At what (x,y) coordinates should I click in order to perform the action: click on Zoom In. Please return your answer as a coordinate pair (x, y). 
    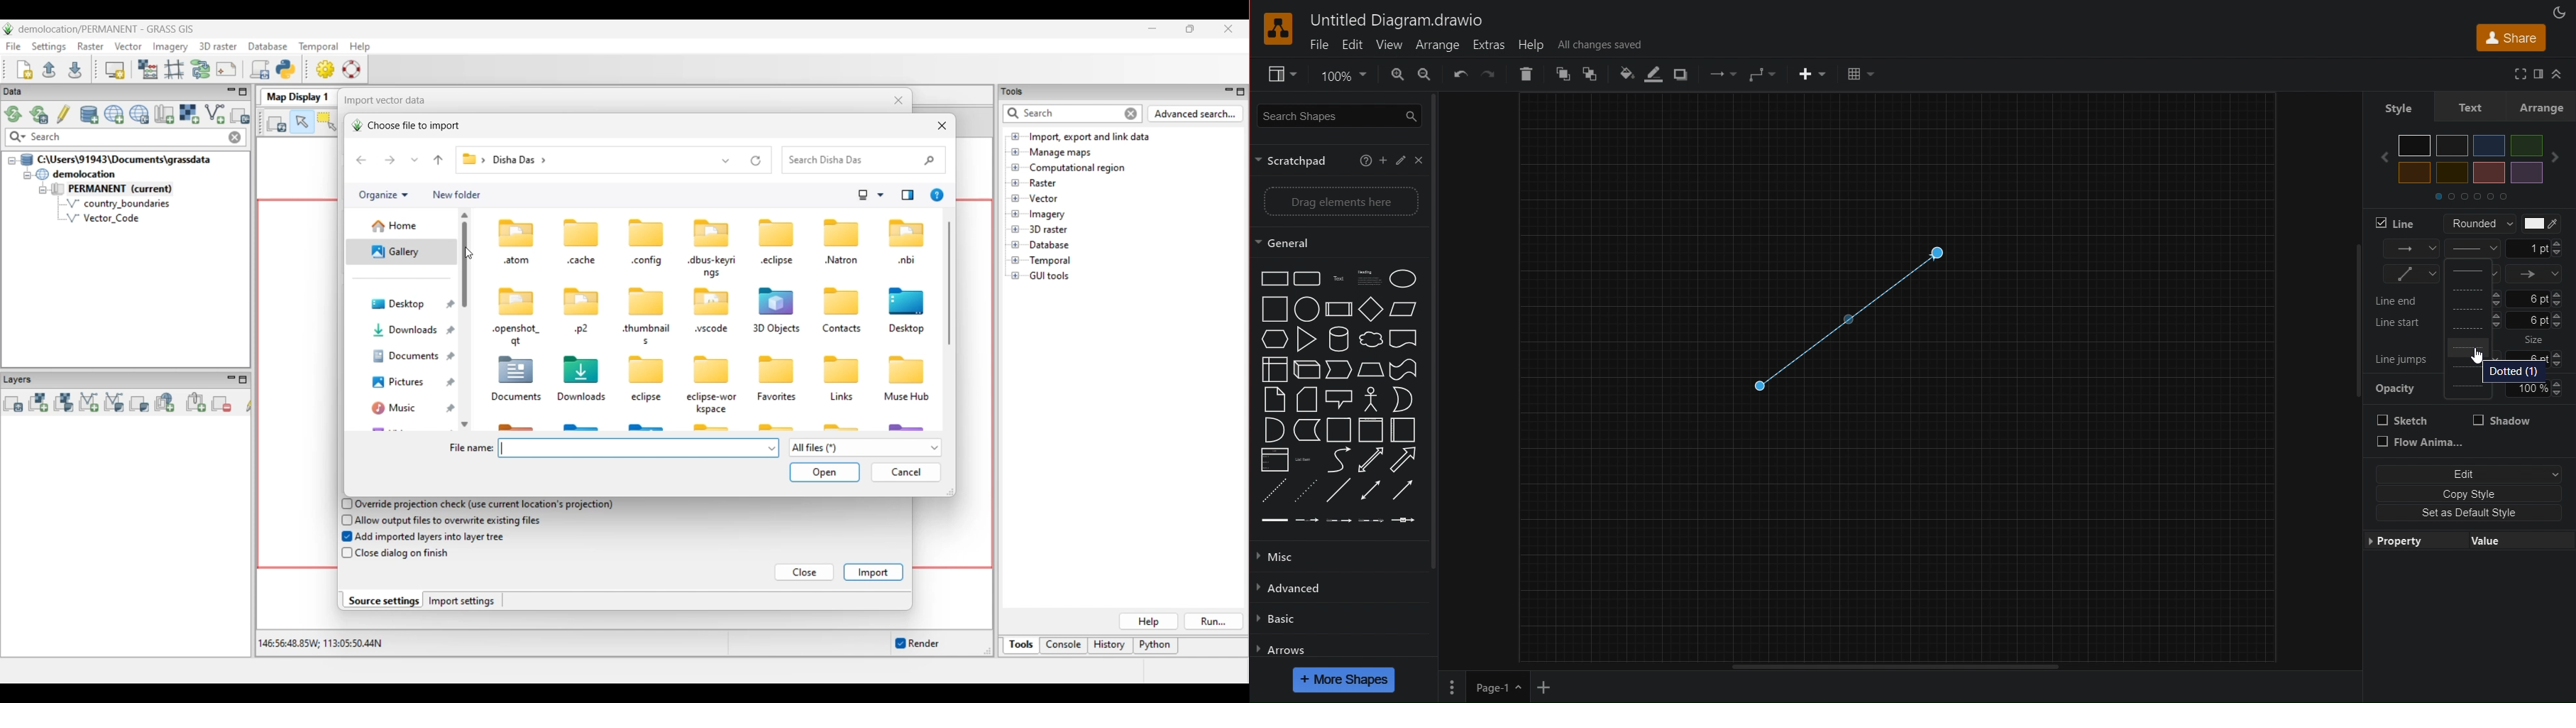
    Looking at the image, I should click on (1397, 74).